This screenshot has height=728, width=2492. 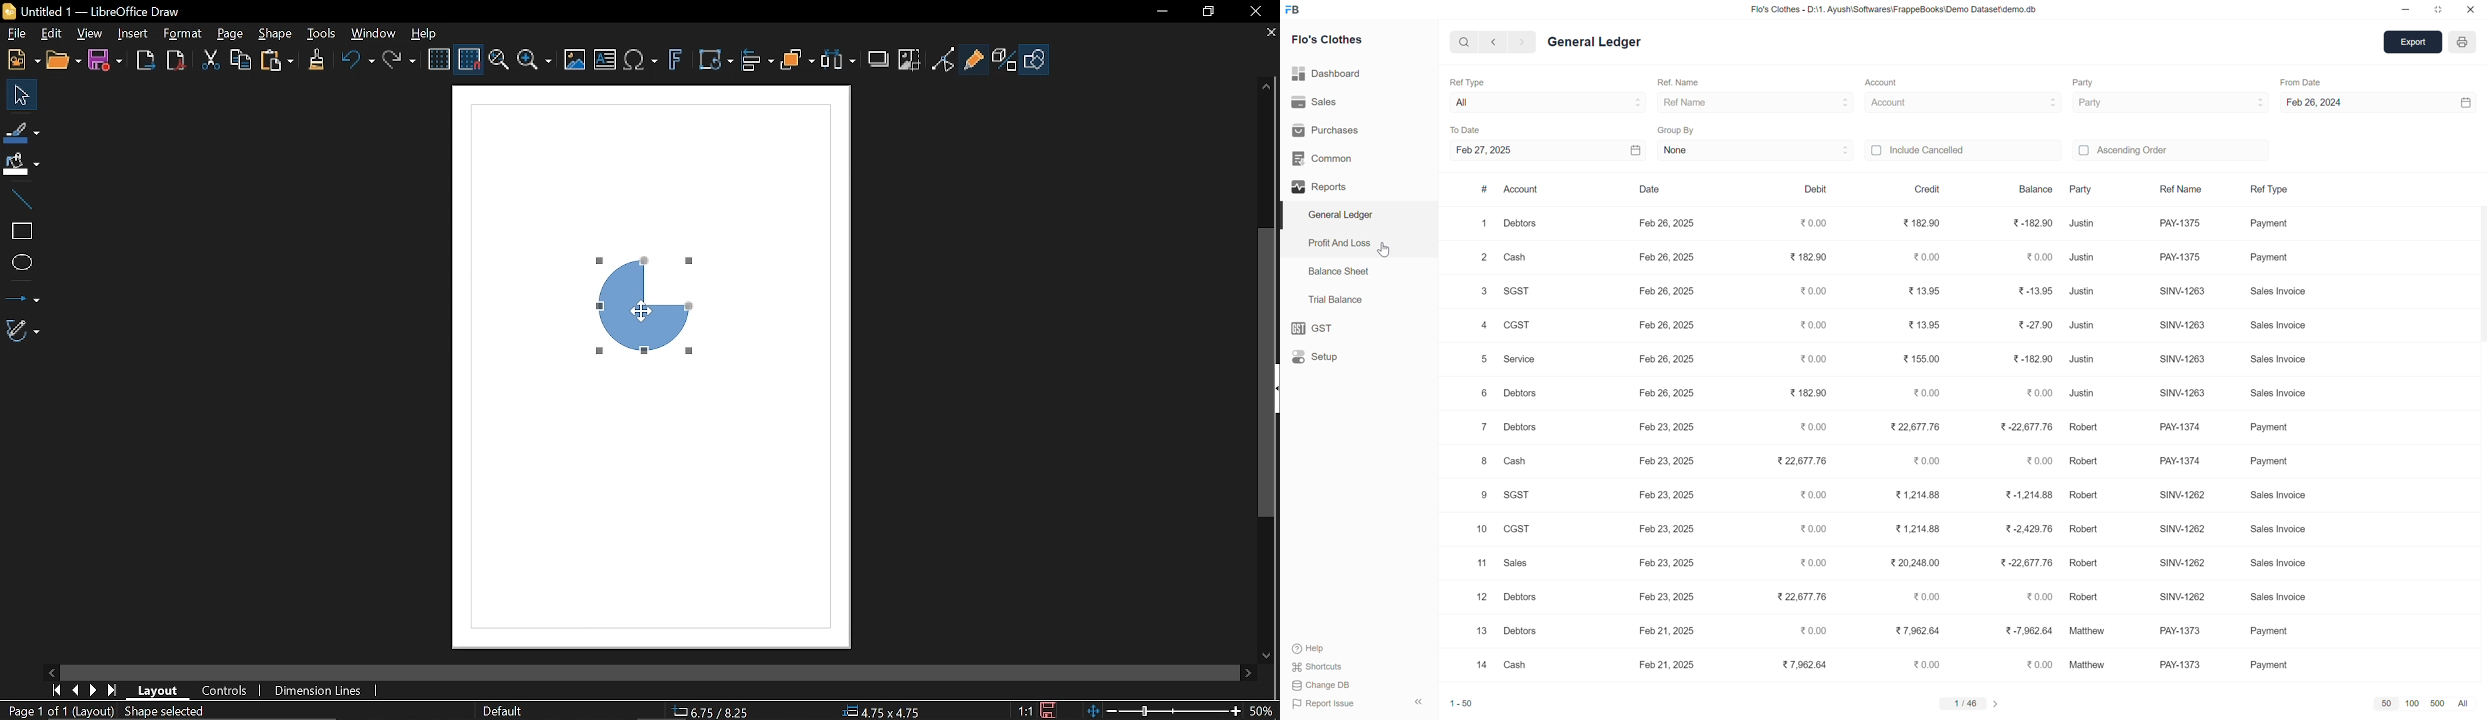 What do you see at coordinates (374, 33) in the screenshot?
I see `Window` at bounding box center [374, 33].